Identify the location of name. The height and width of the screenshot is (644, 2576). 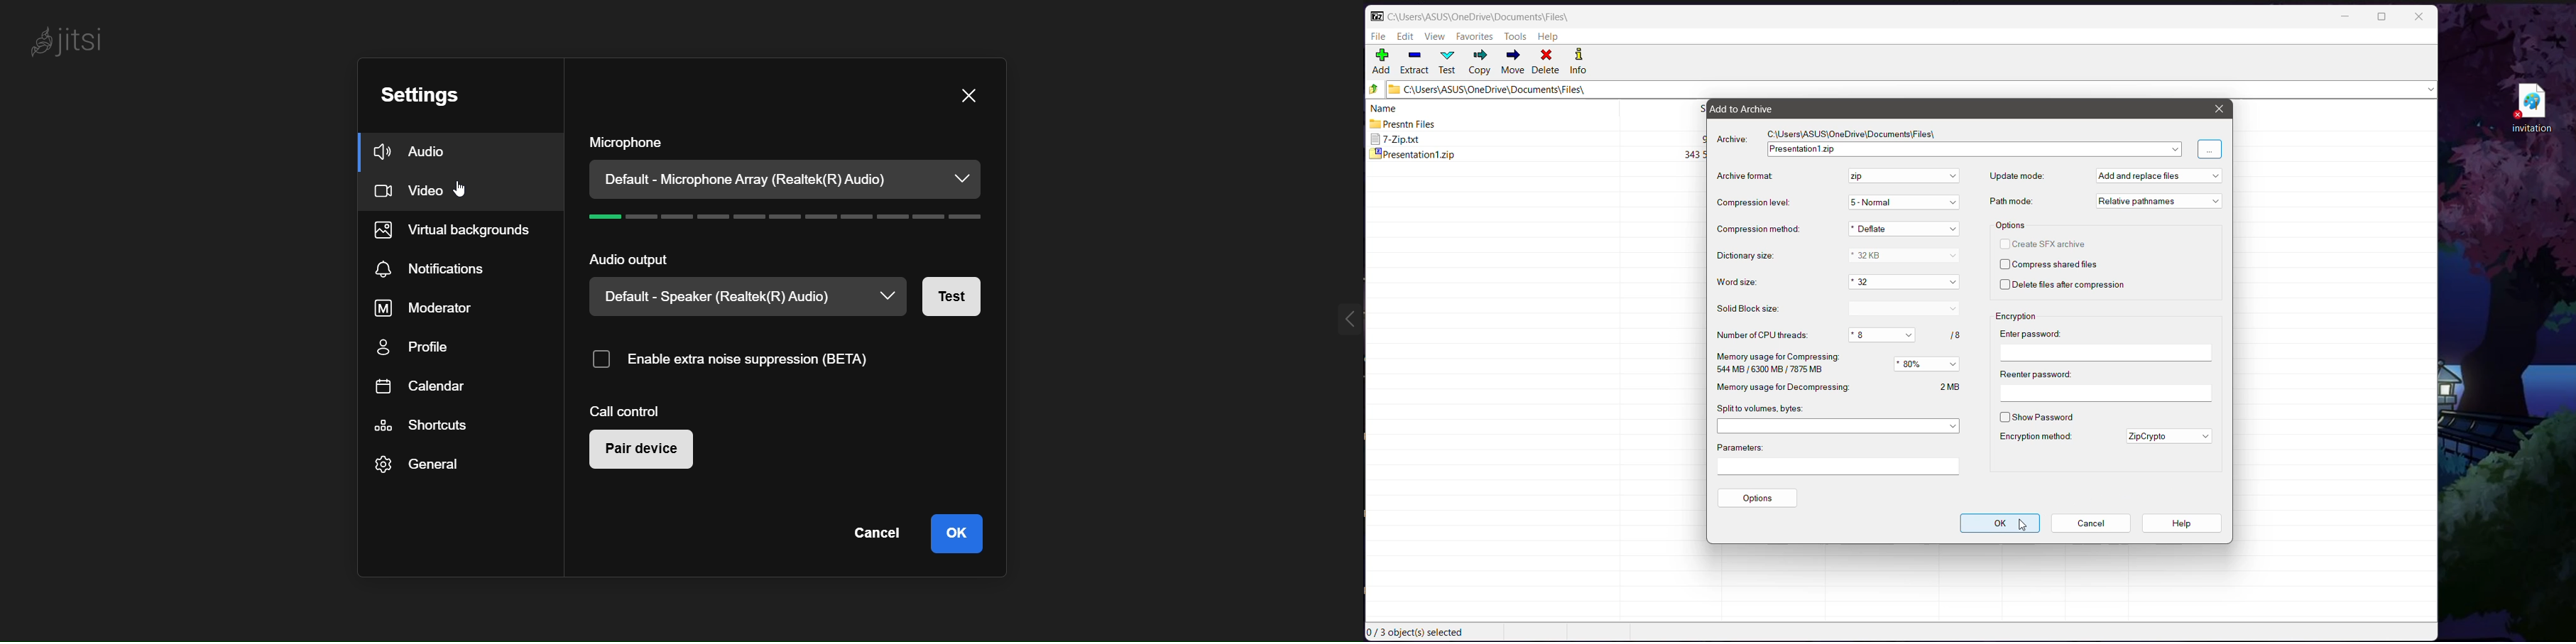
(1384, 107).